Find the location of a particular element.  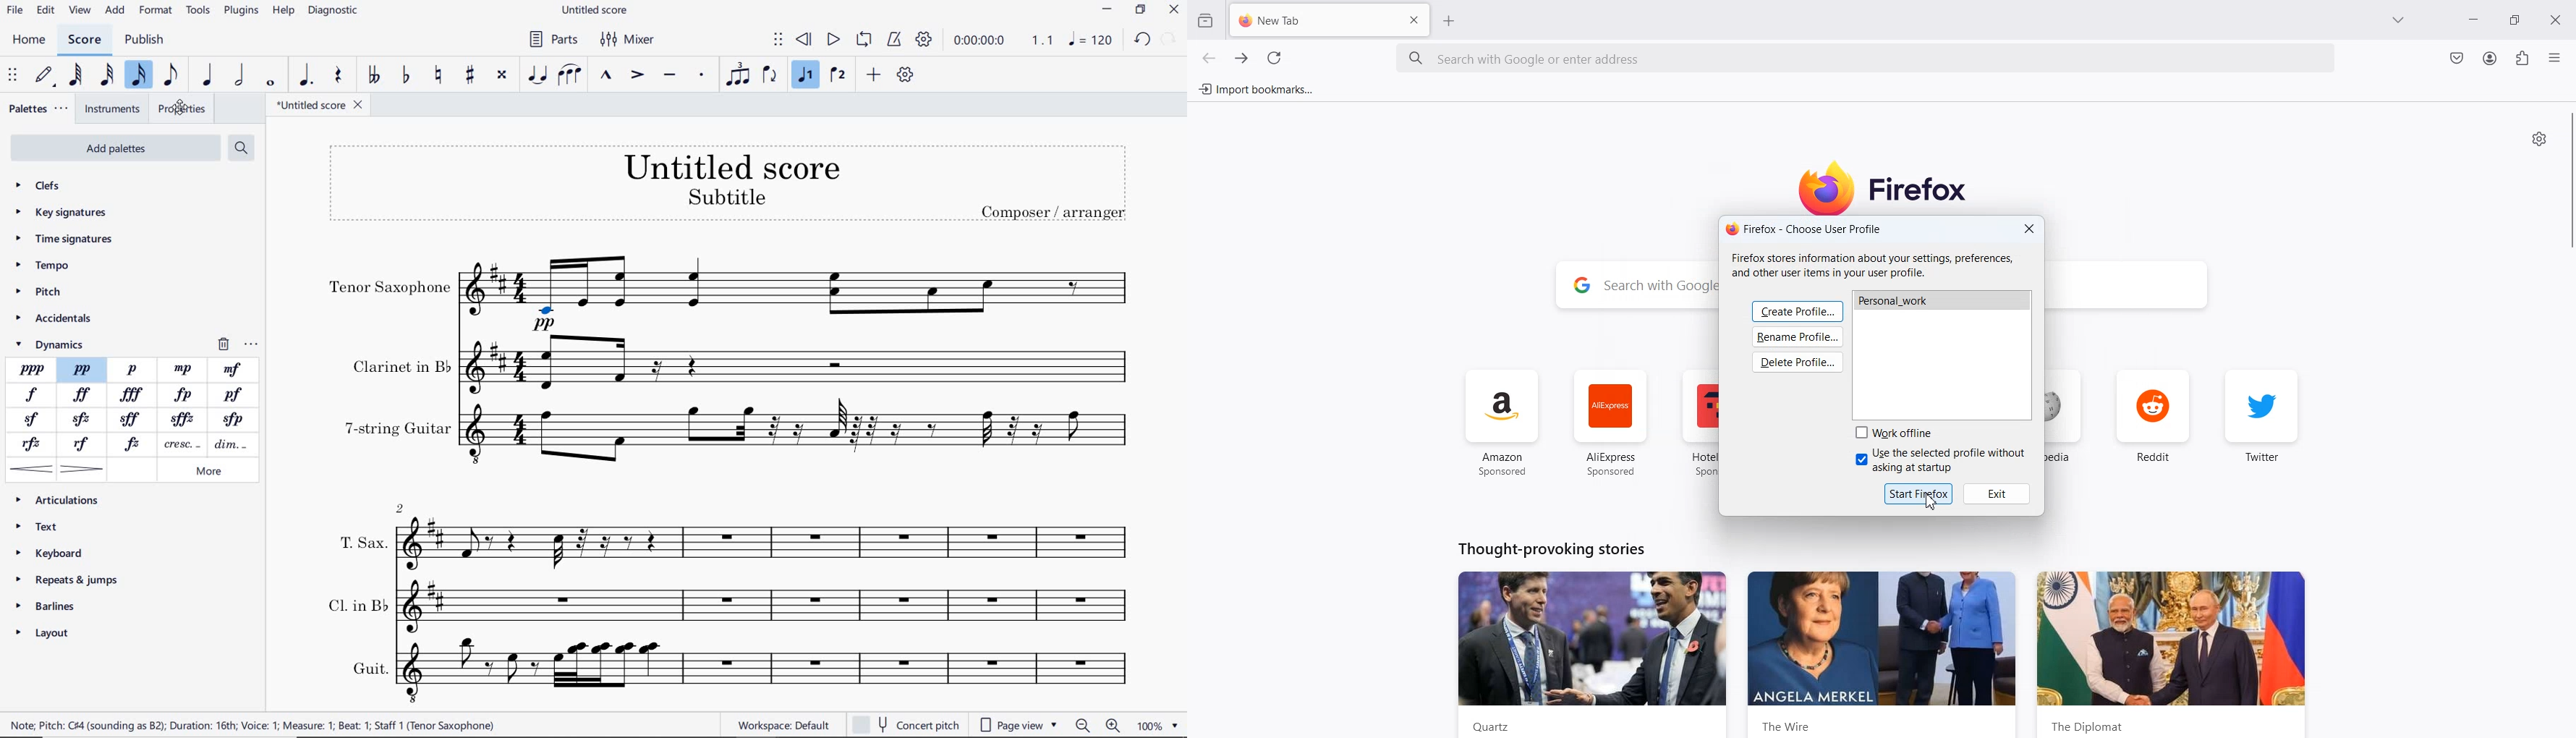

TOGGLE SHARP is located at coordinates (469, 75).